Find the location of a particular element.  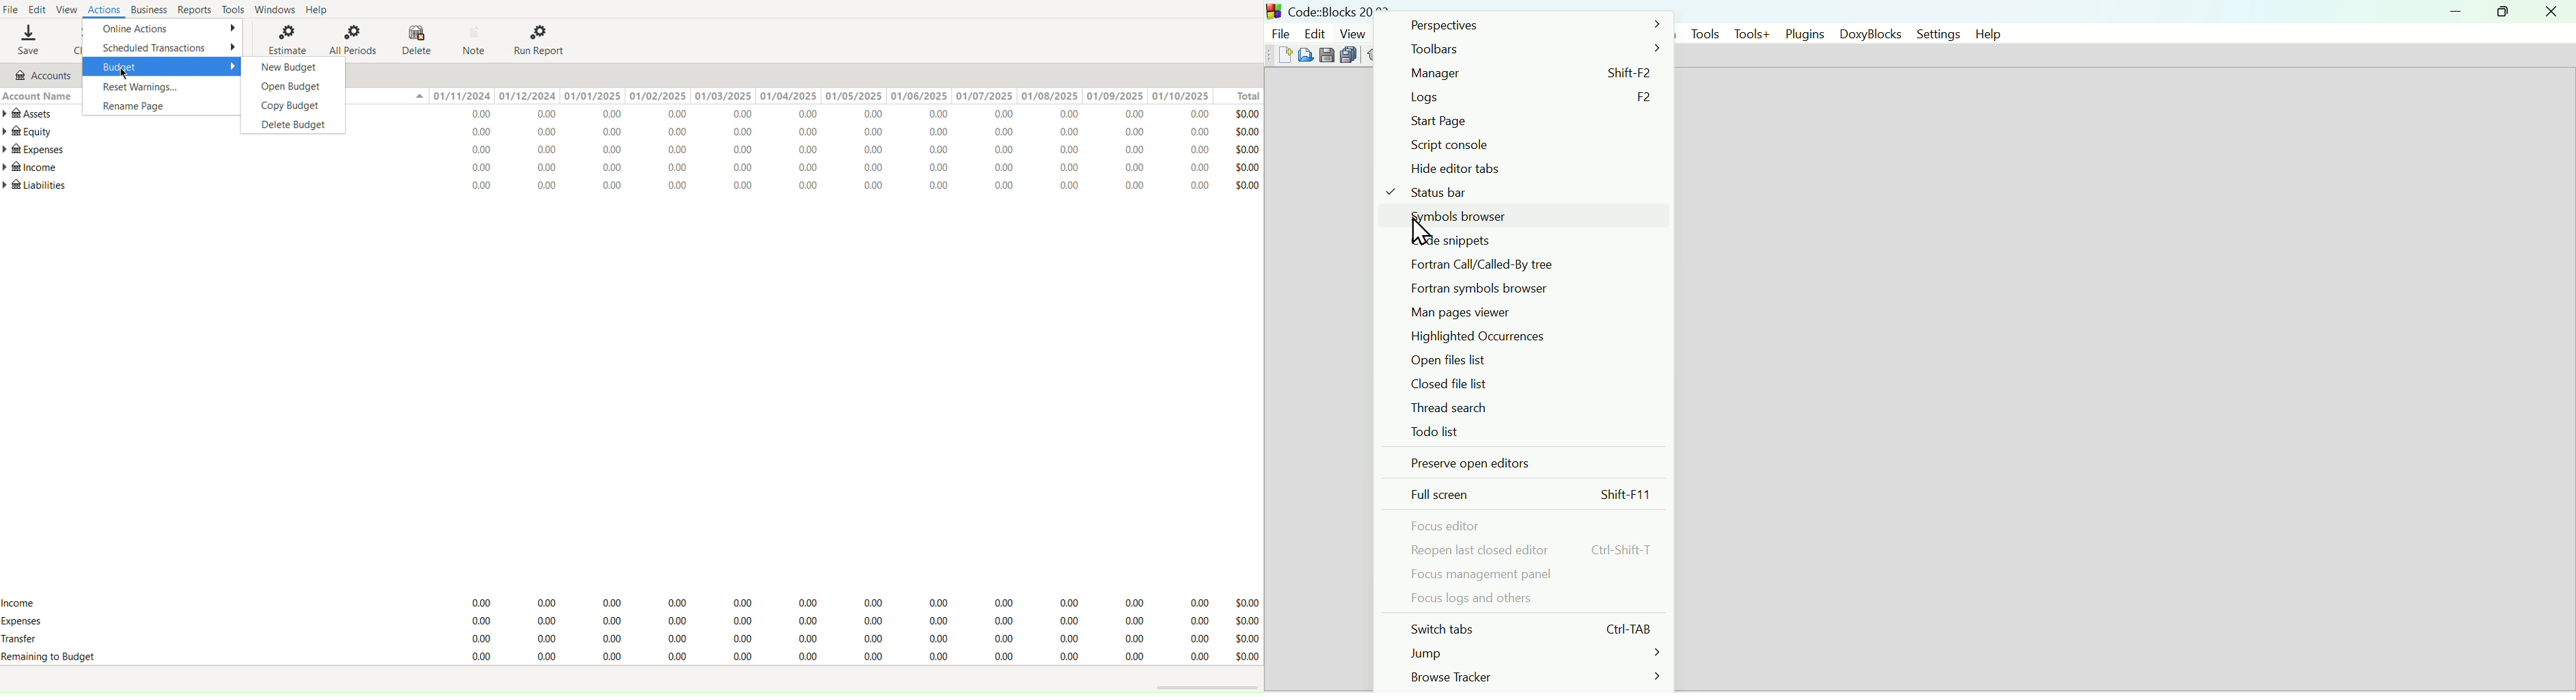

Remaining to Budget is located at coordinates (839, 657).